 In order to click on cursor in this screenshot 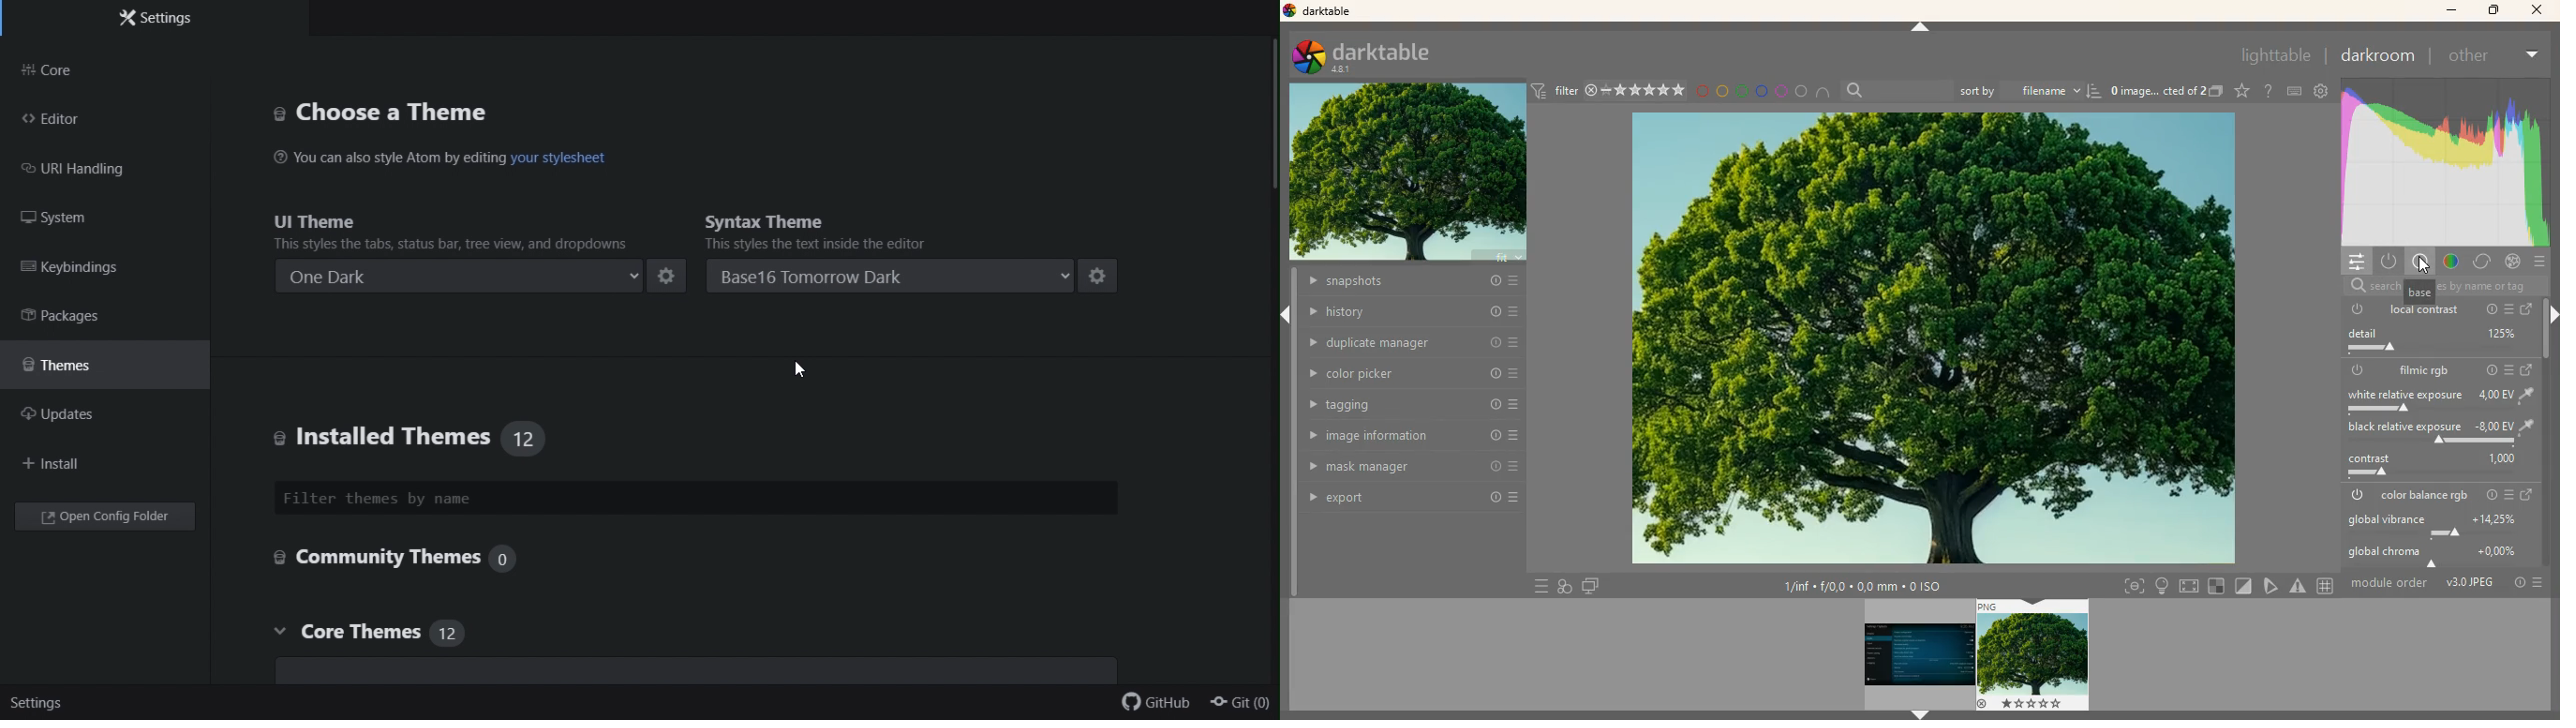, I will do `click(2425, 265)`.